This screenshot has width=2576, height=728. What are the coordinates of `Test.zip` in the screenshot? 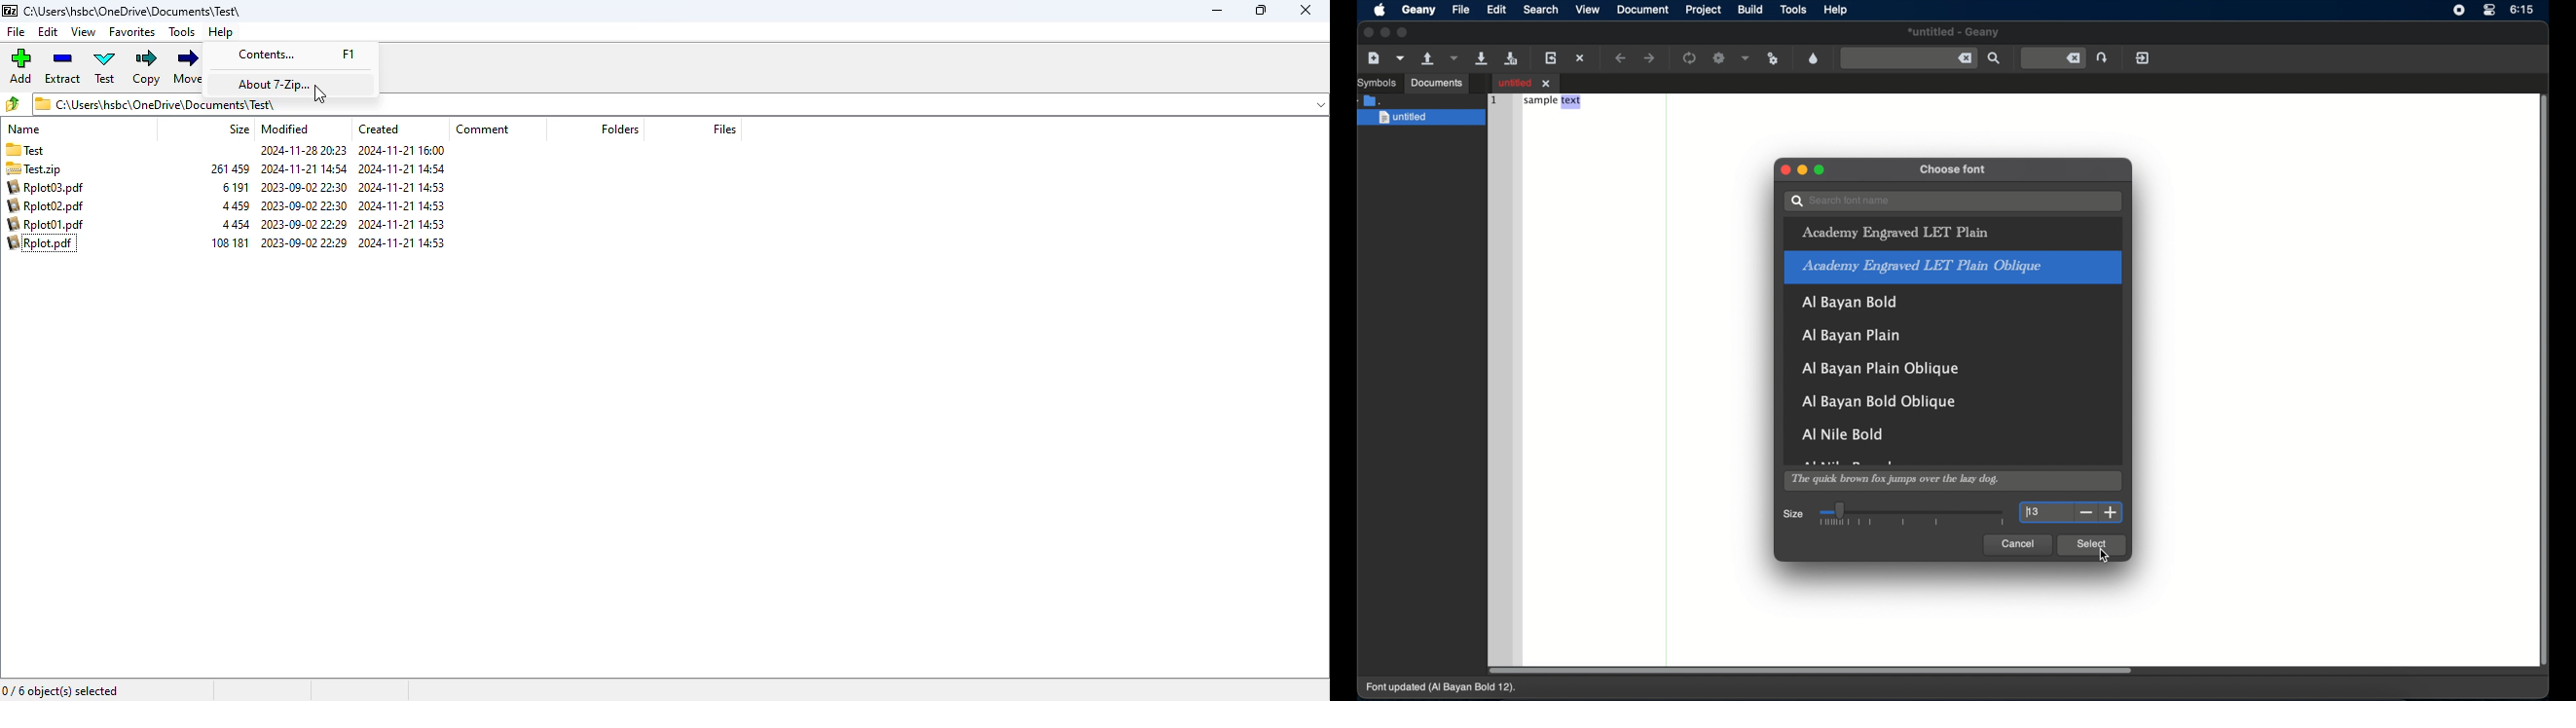 It's located at (47, 169).